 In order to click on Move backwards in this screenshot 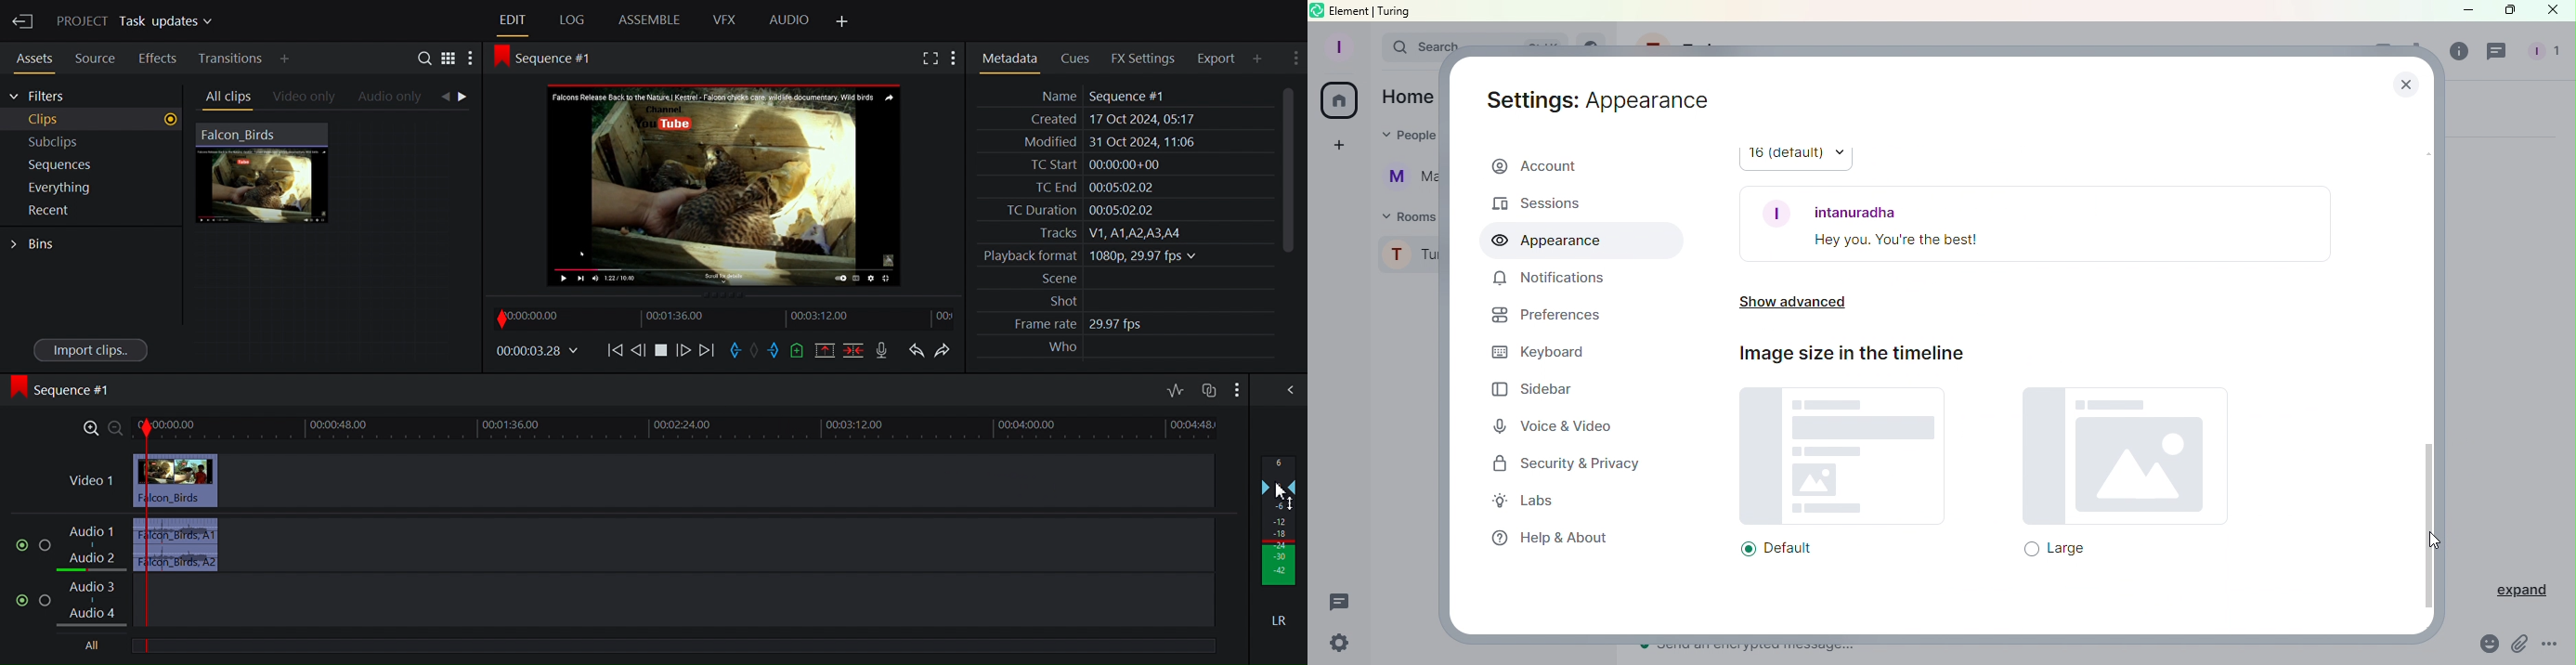, I will do `click(707, 350)`.